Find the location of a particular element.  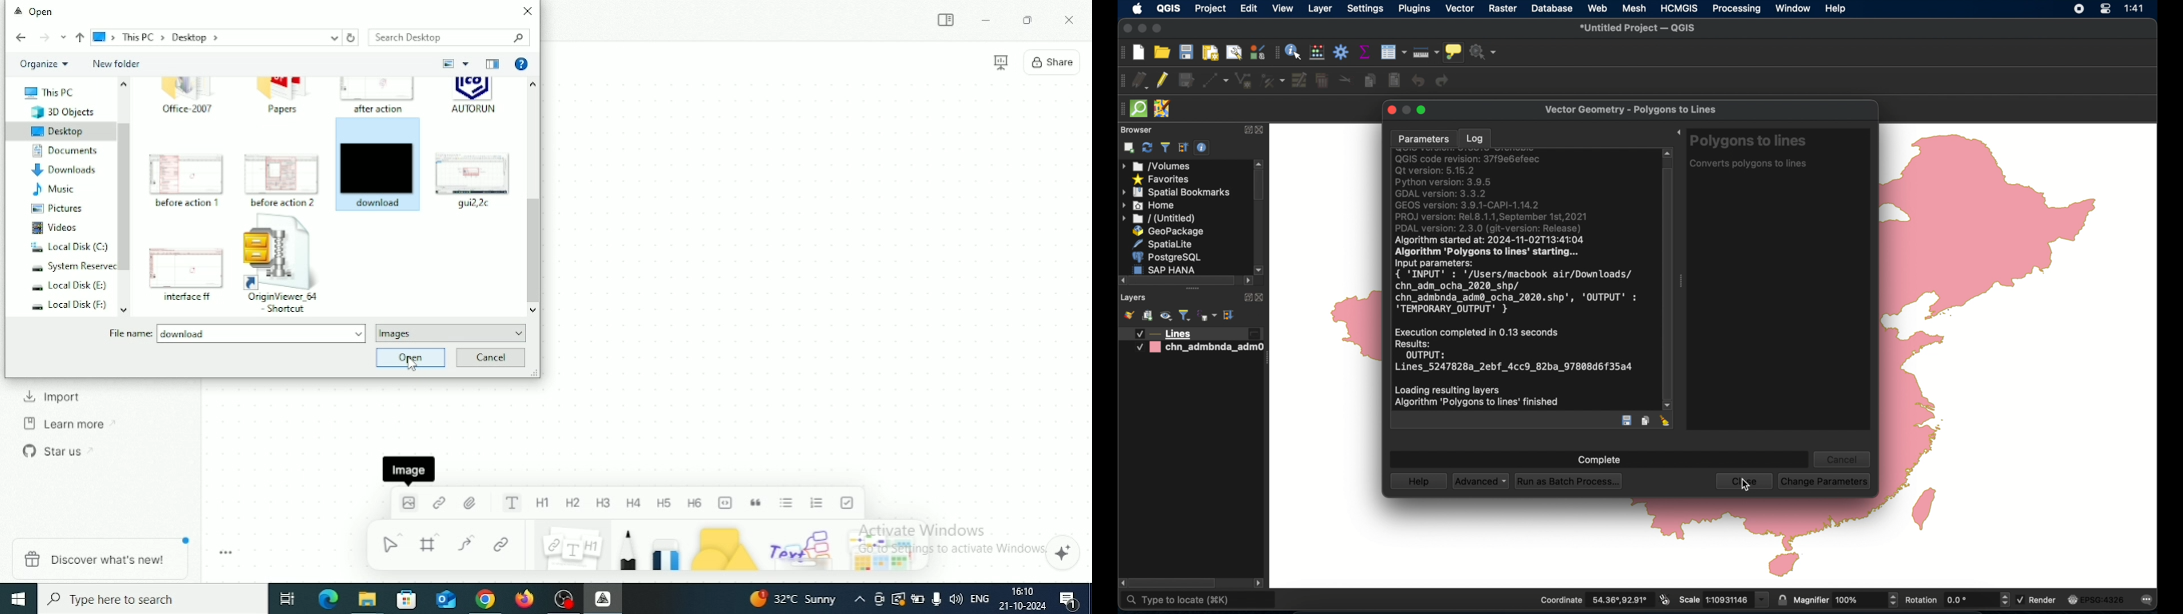

Quote is located at coordinates (757, 503).